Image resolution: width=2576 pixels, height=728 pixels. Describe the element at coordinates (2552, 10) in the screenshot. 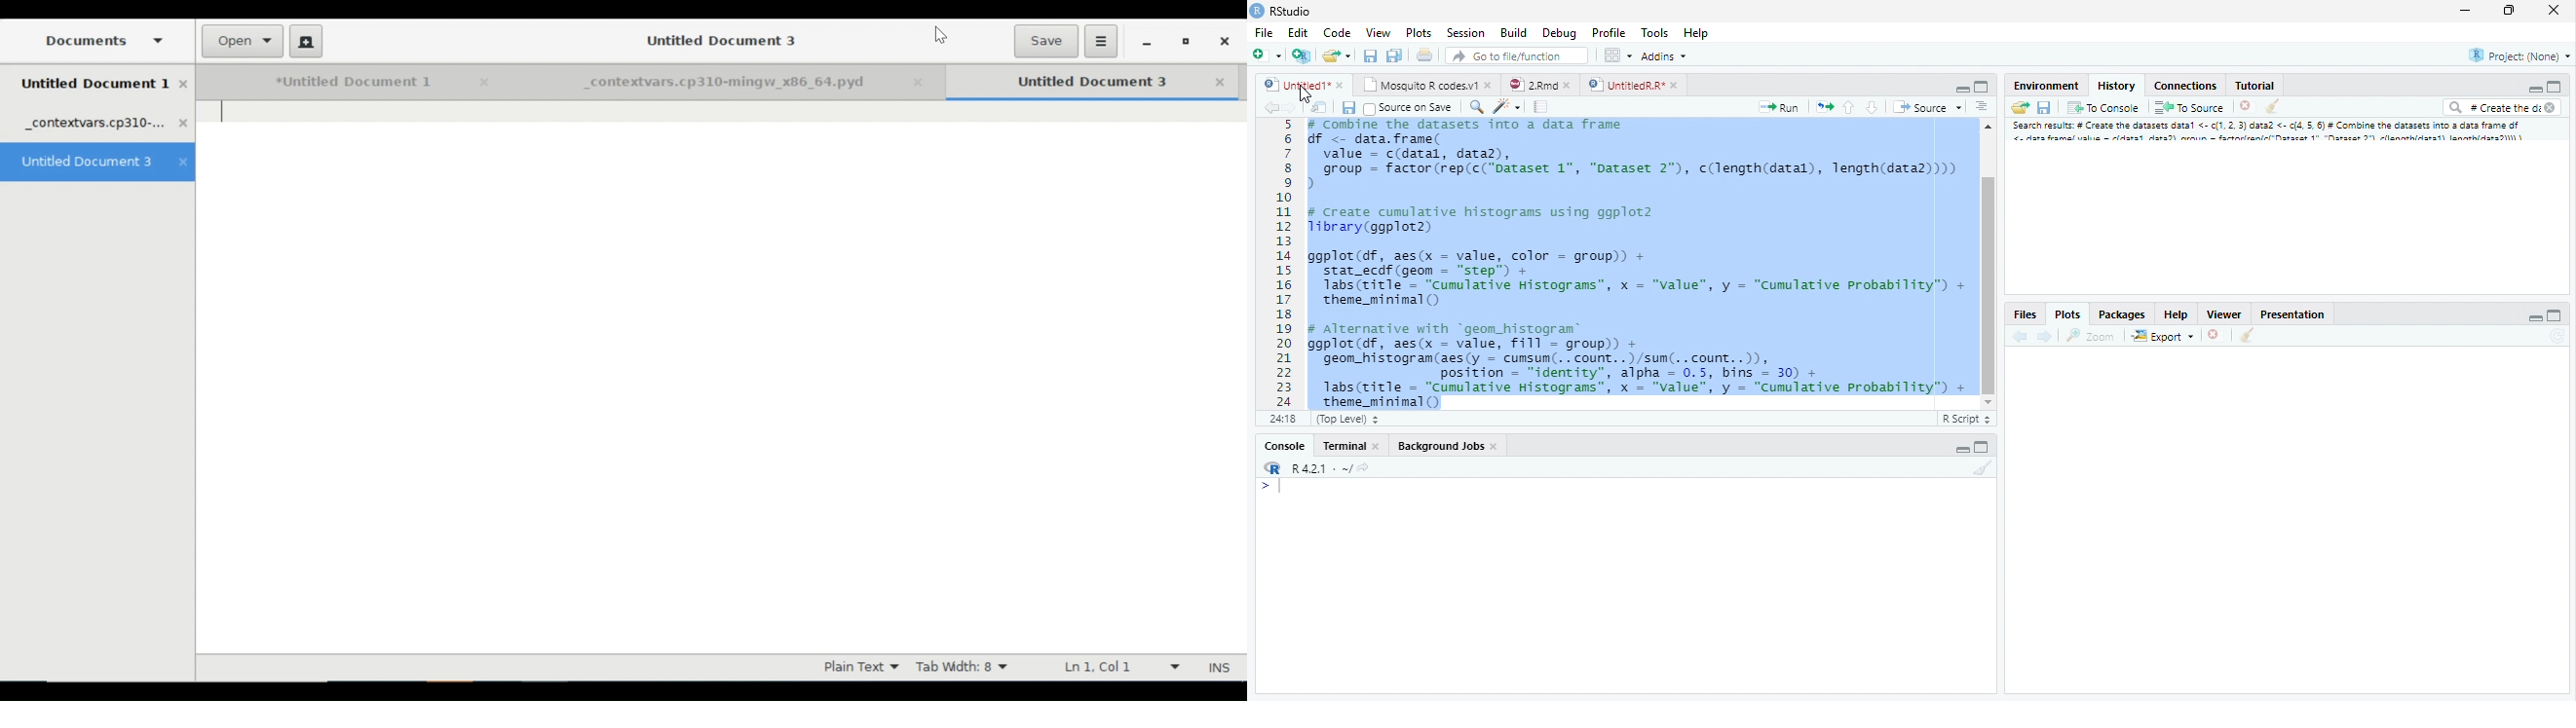

I see `Close` at that location.